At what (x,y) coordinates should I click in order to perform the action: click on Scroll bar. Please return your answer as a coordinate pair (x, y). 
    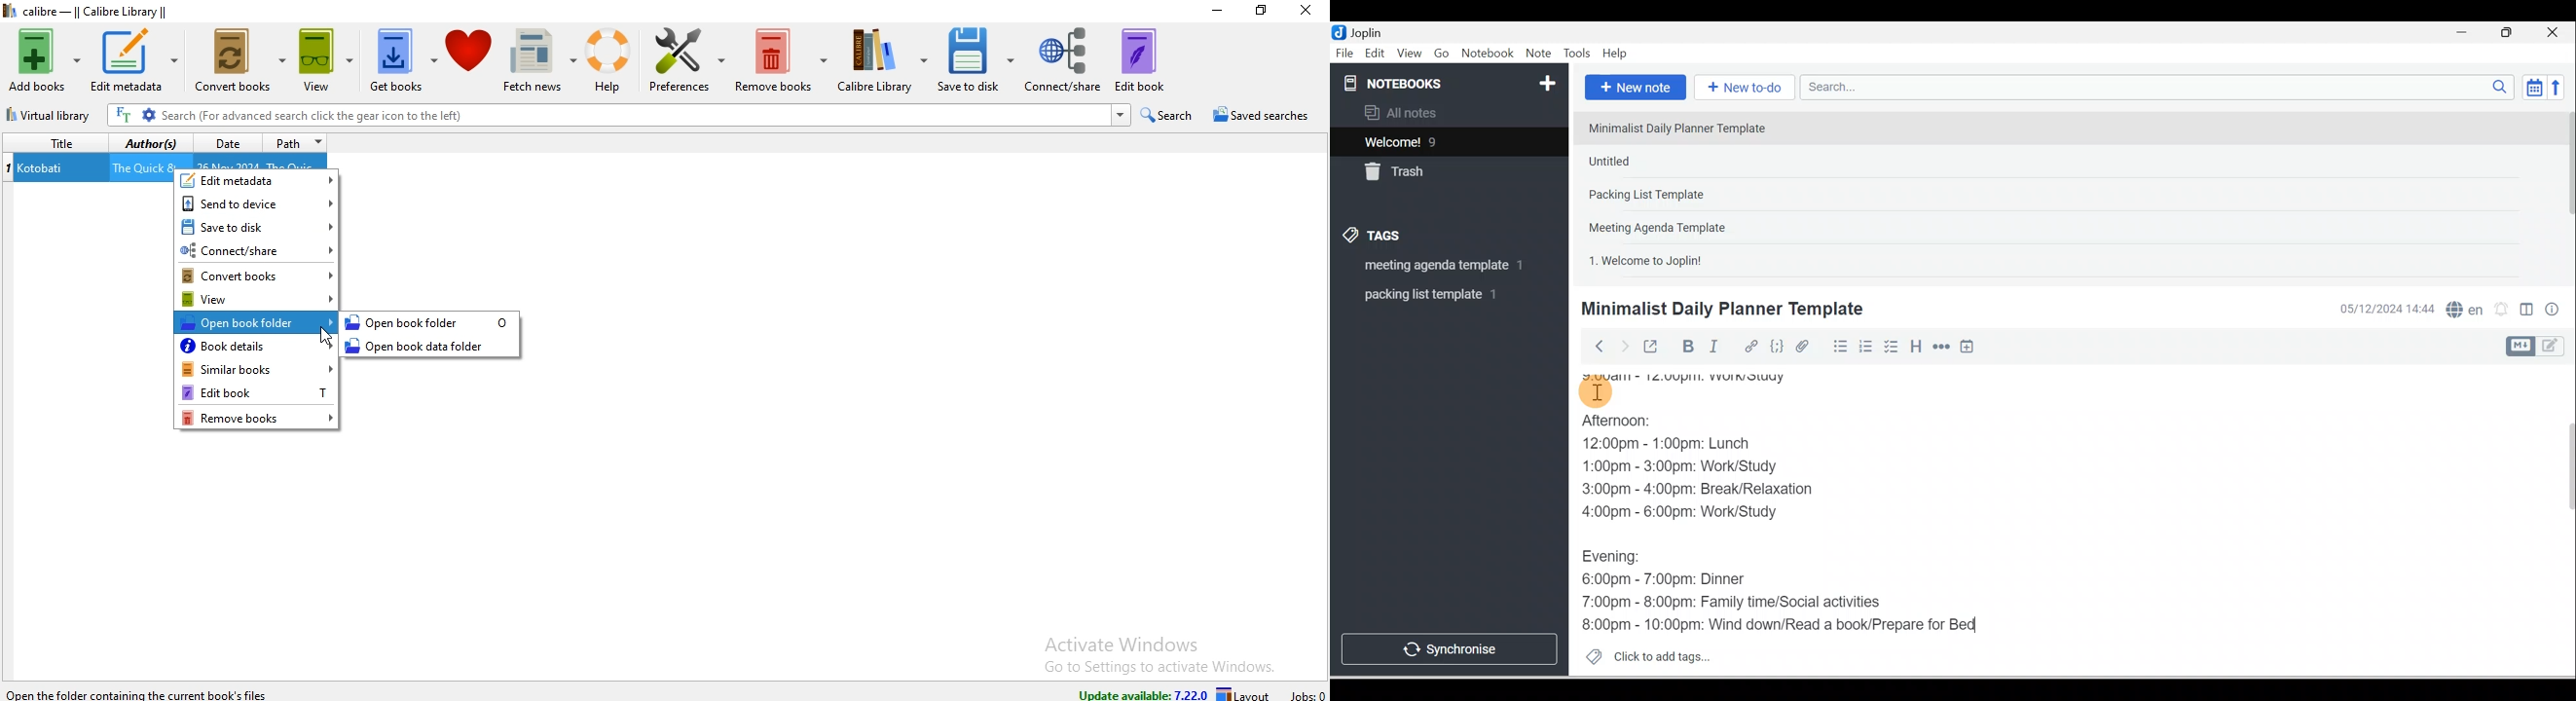
    Looking at the image, I should click on (2562, 521).